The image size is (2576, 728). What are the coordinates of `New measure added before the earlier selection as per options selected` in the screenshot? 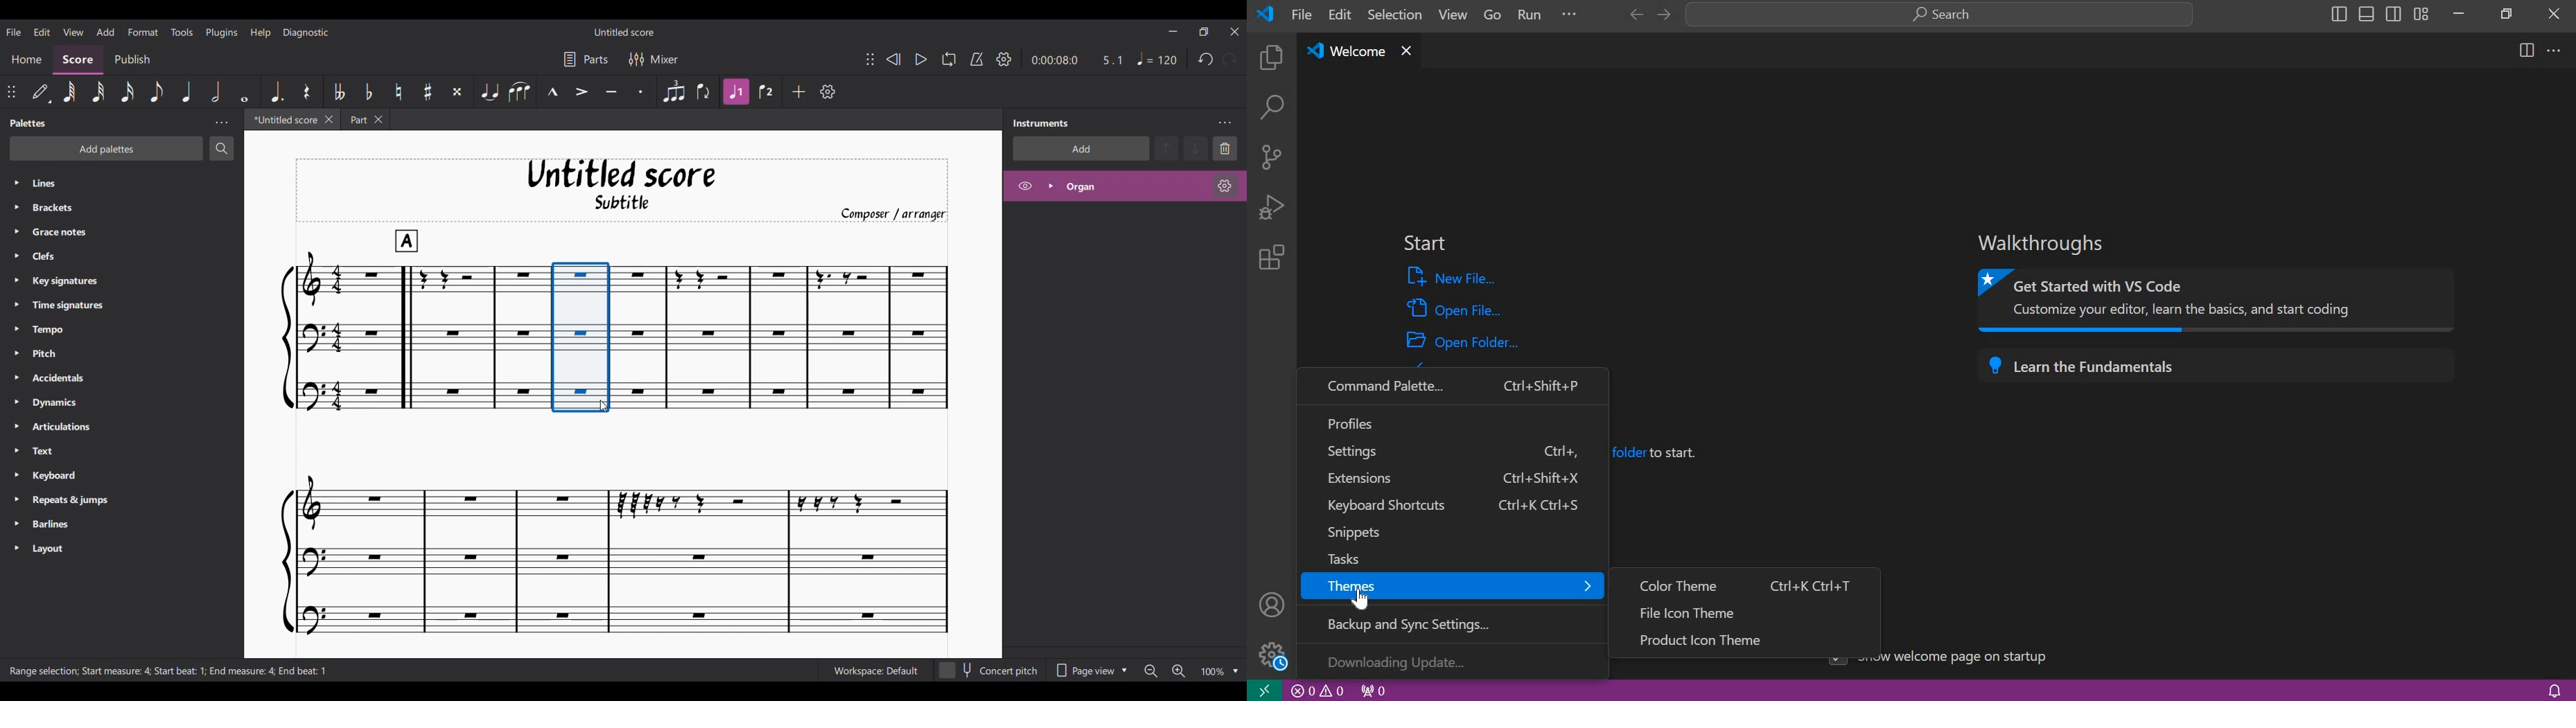 It's located at (581, 338).